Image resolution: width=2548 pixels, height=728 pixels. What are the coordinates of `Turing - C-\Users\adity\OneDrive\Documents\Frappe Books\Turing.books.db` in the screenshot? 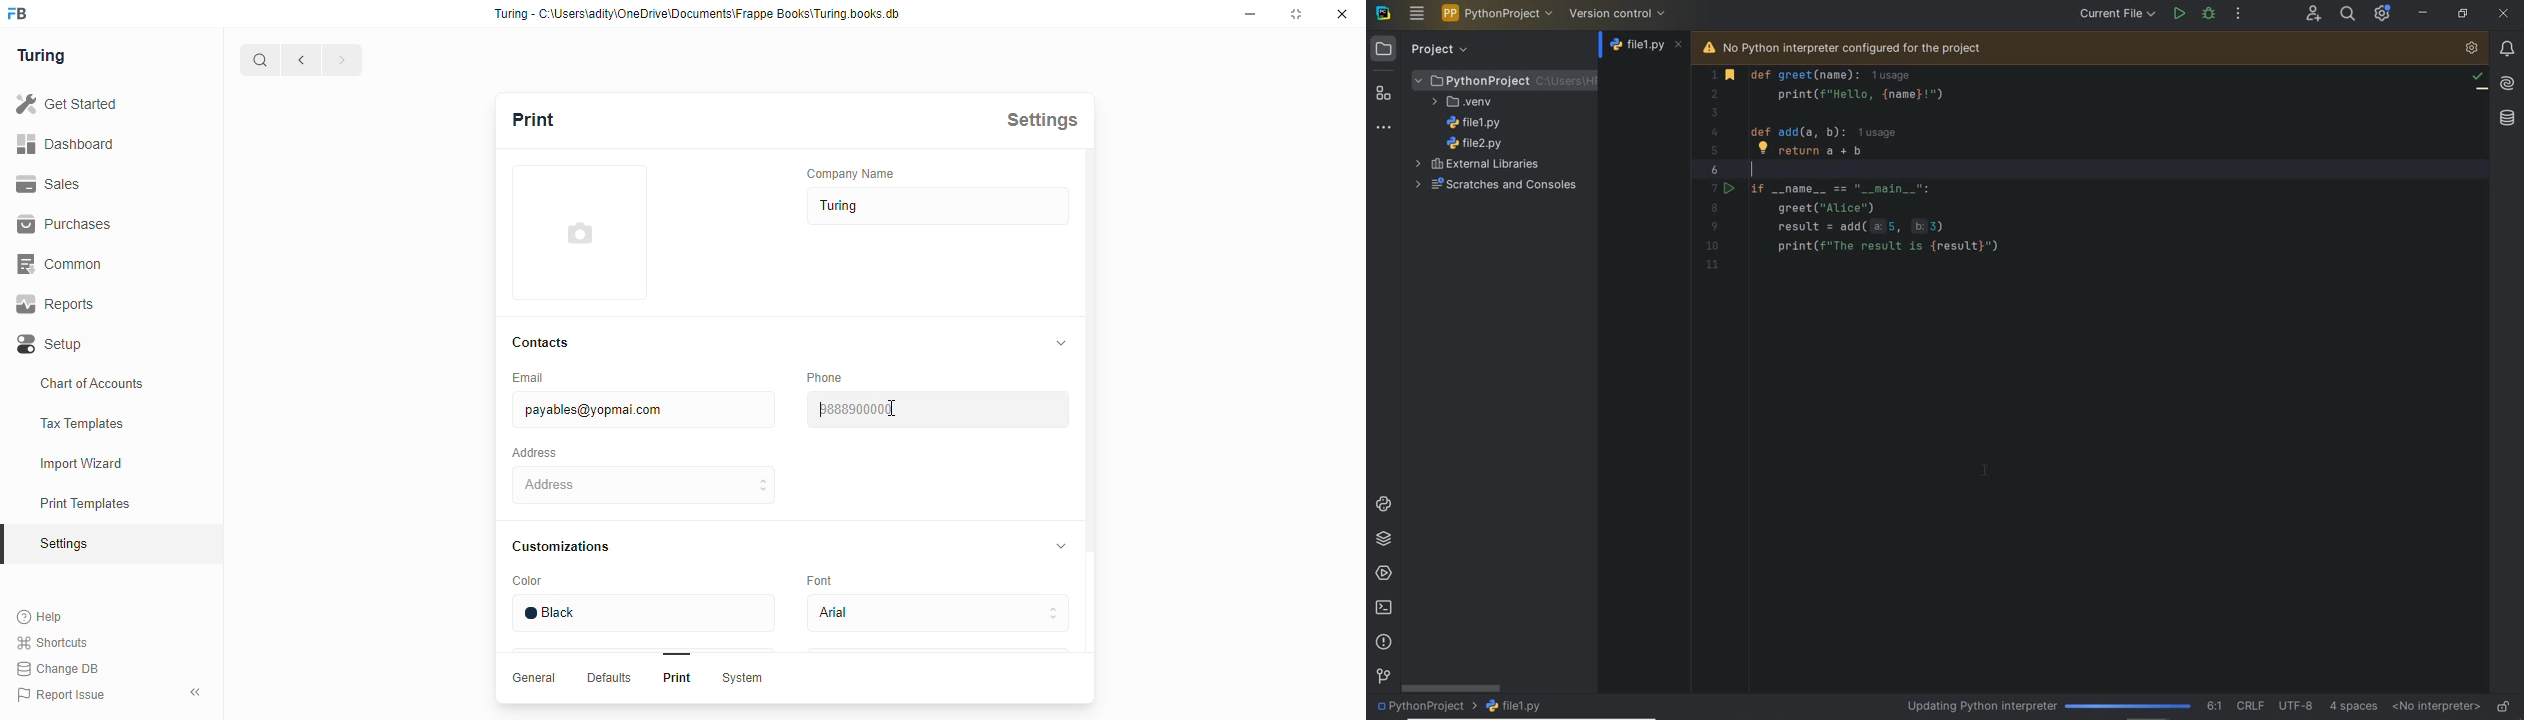 It's located at (698, 12).